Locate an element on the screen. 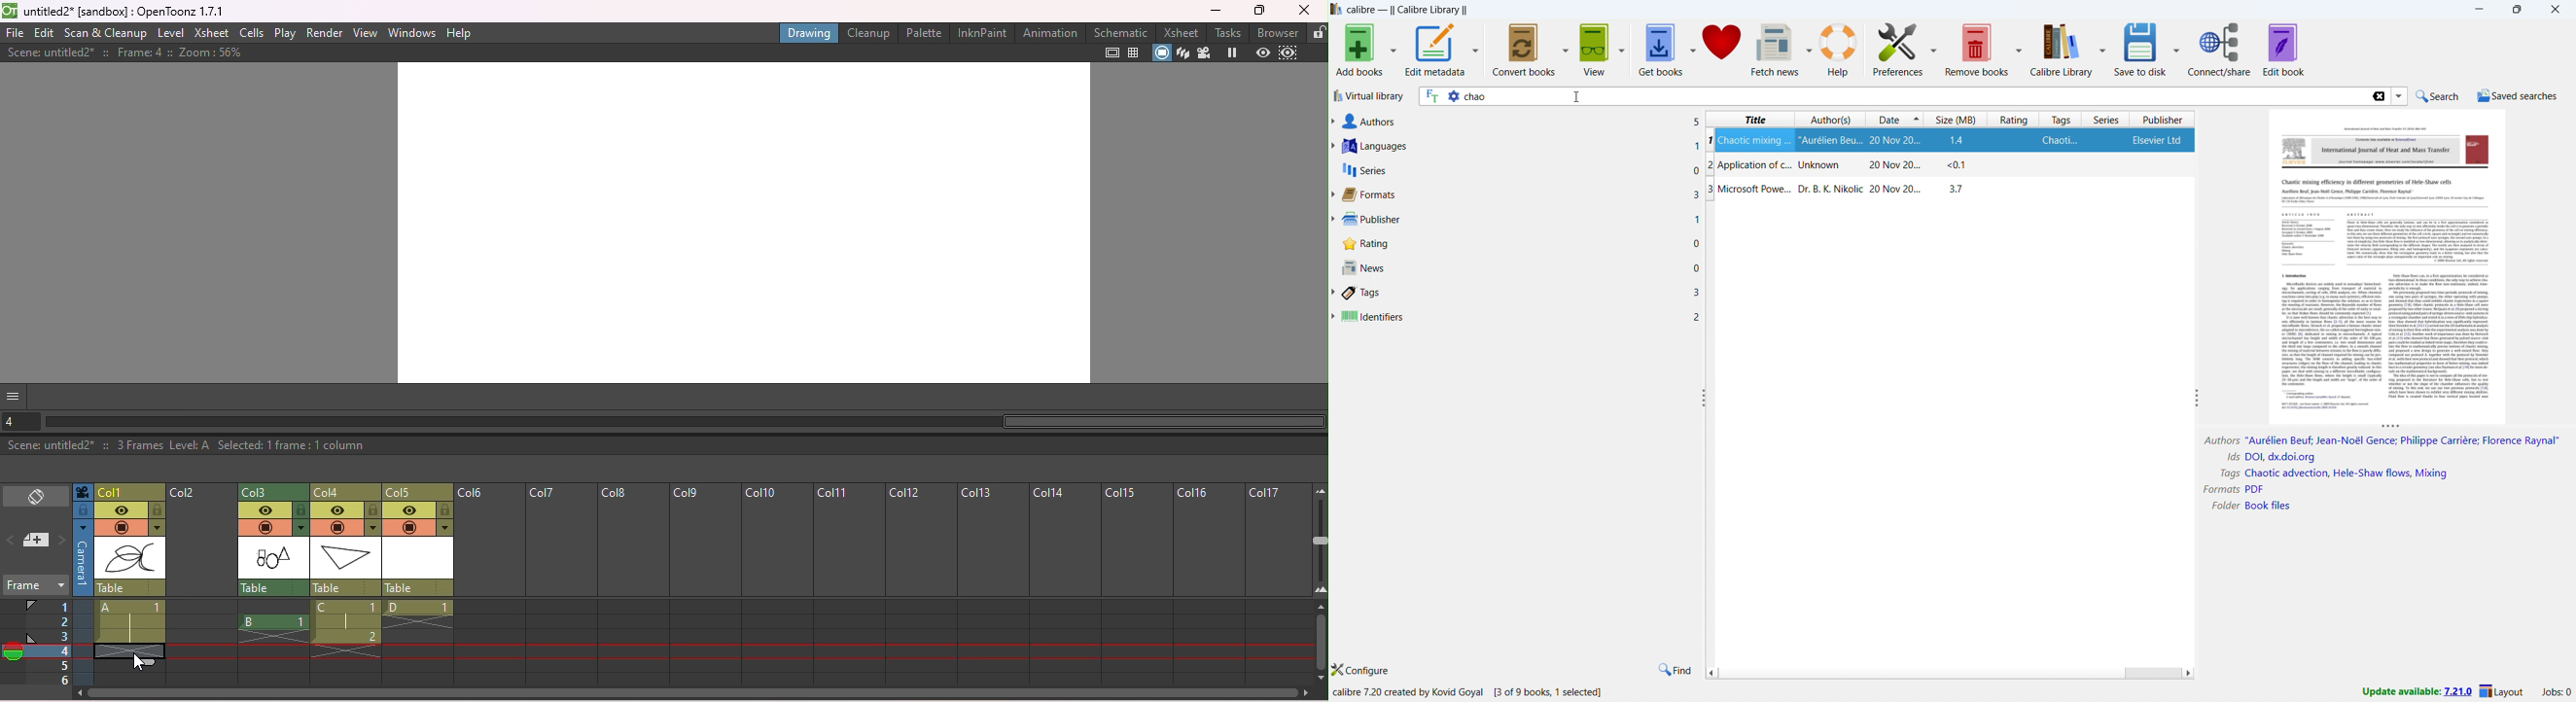 The image size is (2576, 728). ids is located at coordinates (2229, 456).